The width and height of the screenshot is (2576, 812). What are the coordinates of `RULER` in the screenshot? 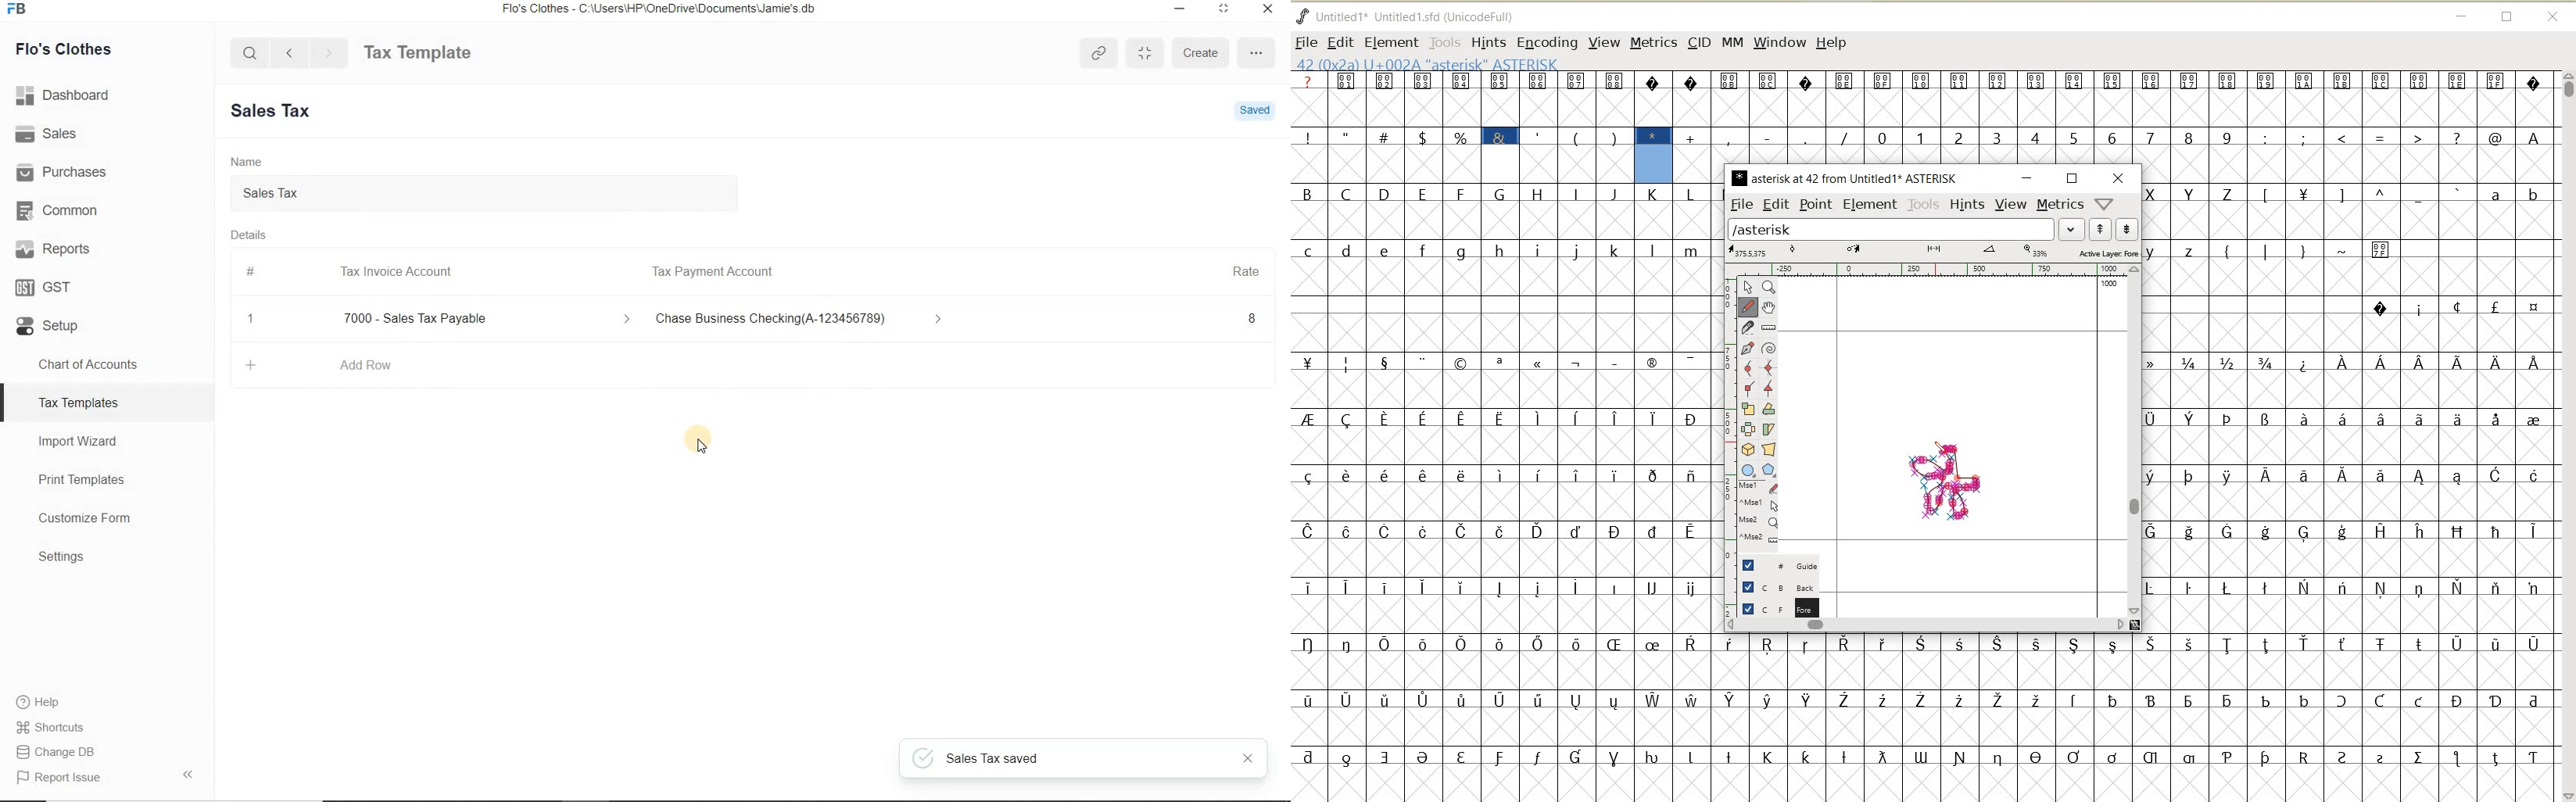 It's located at (1926, 269).